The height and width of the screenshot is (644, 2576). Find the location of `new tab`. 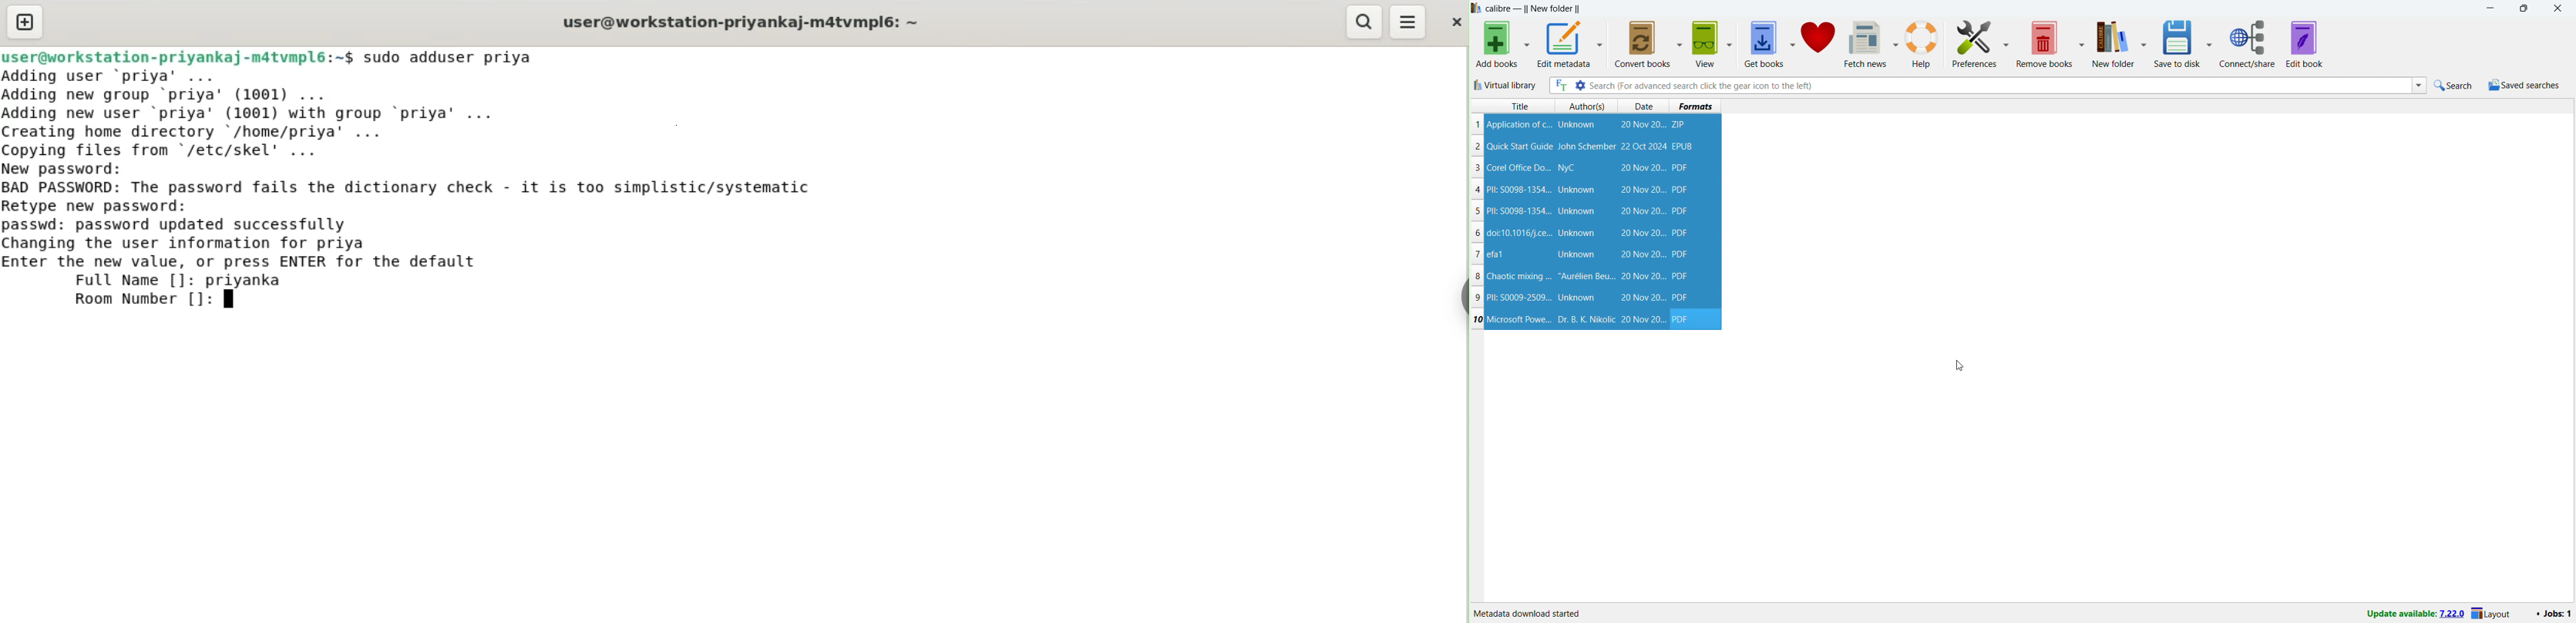

new tab is located at coordinates (25, 22).